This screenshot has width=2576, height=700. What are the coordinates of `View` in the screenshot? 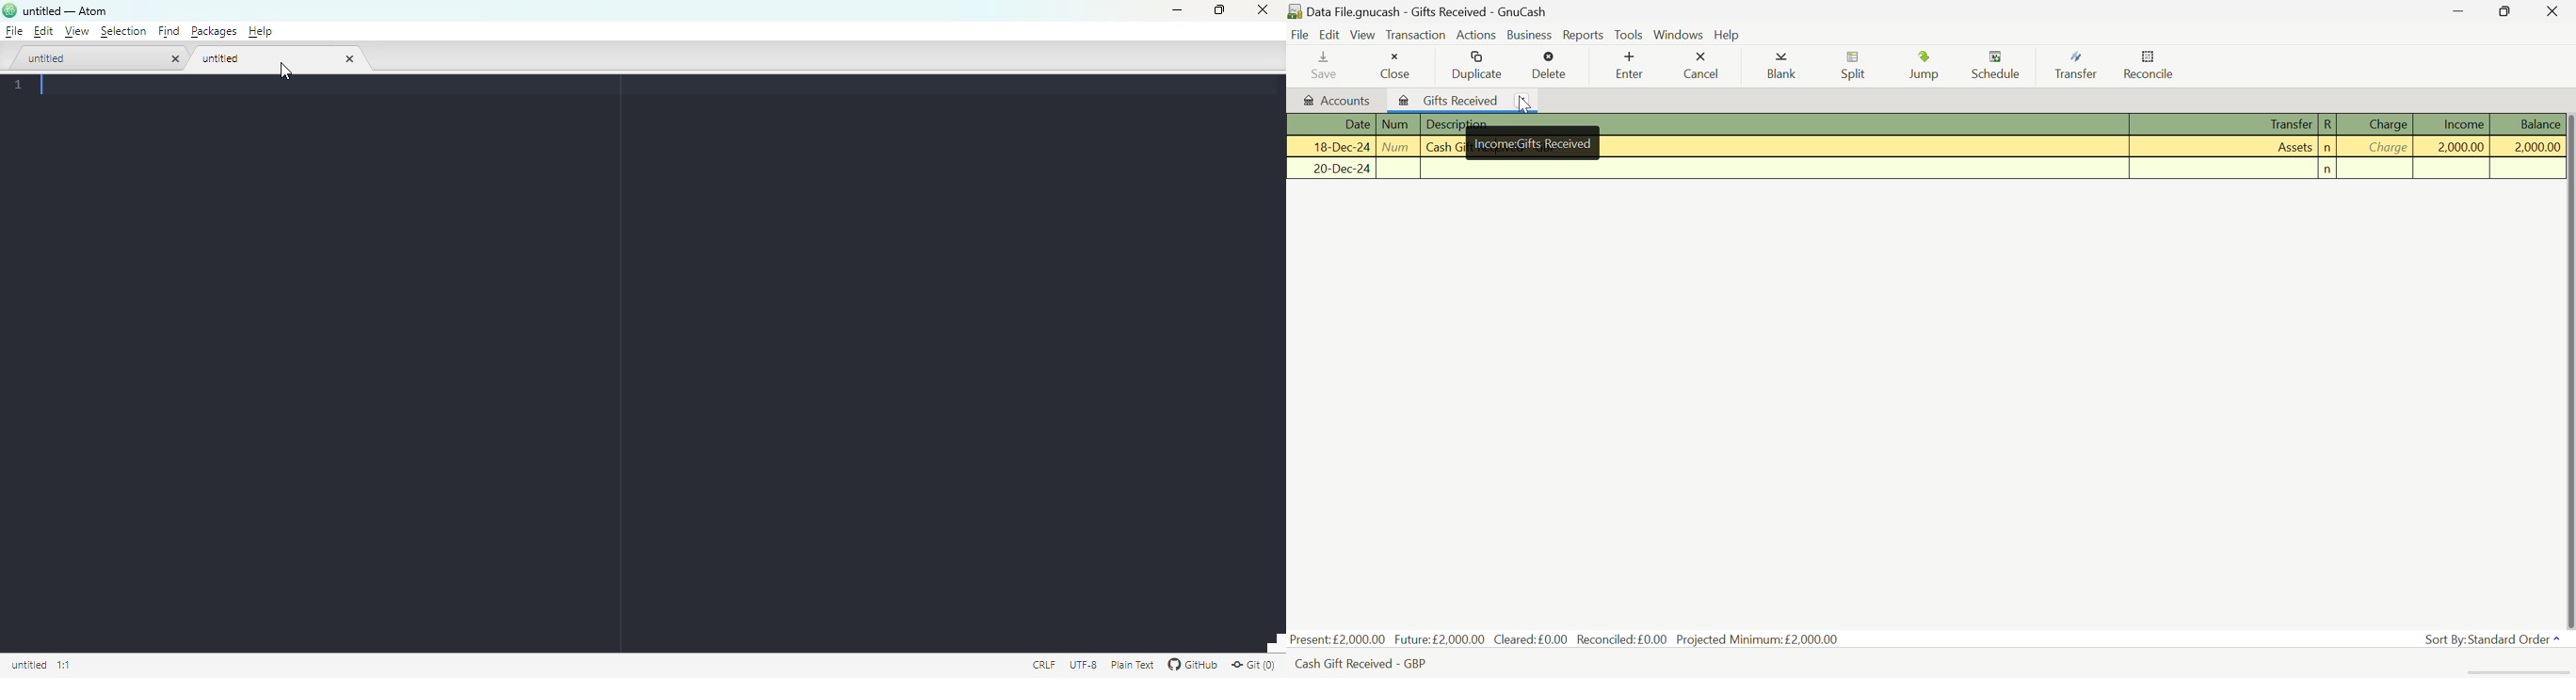 It's located at (1363, 34).